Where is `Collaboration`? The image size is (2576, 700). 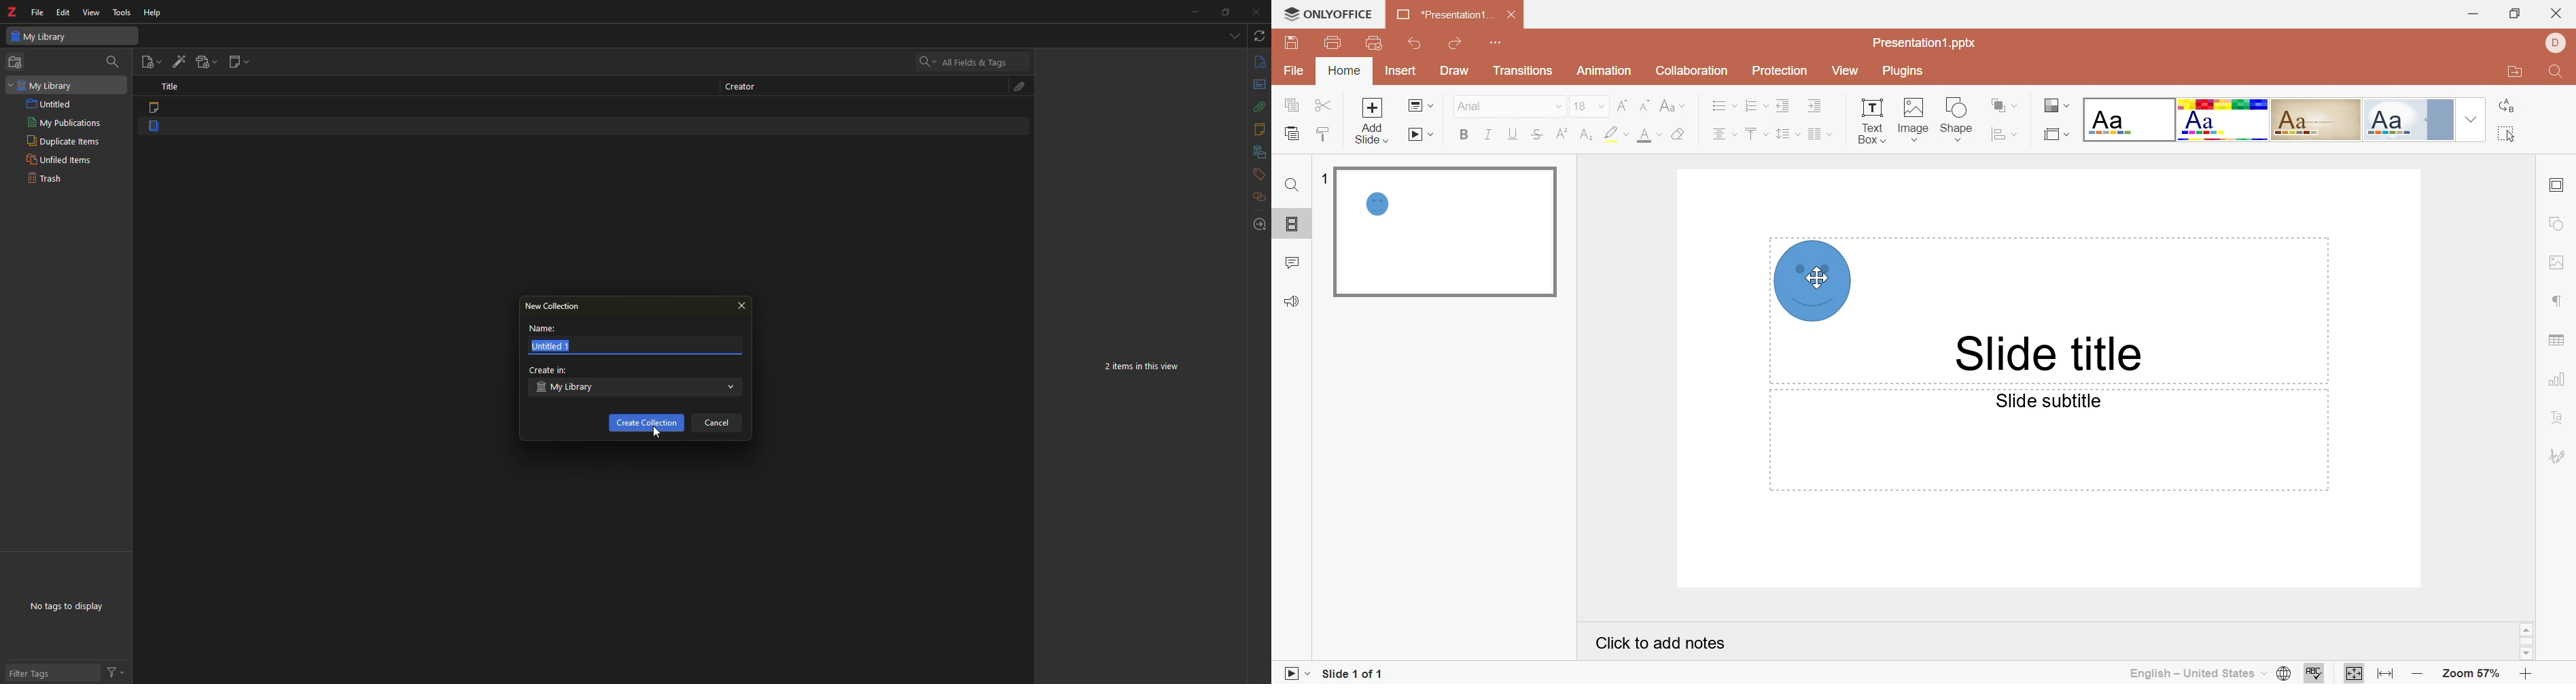 Collaboration is located at coordinates (1689, 71).